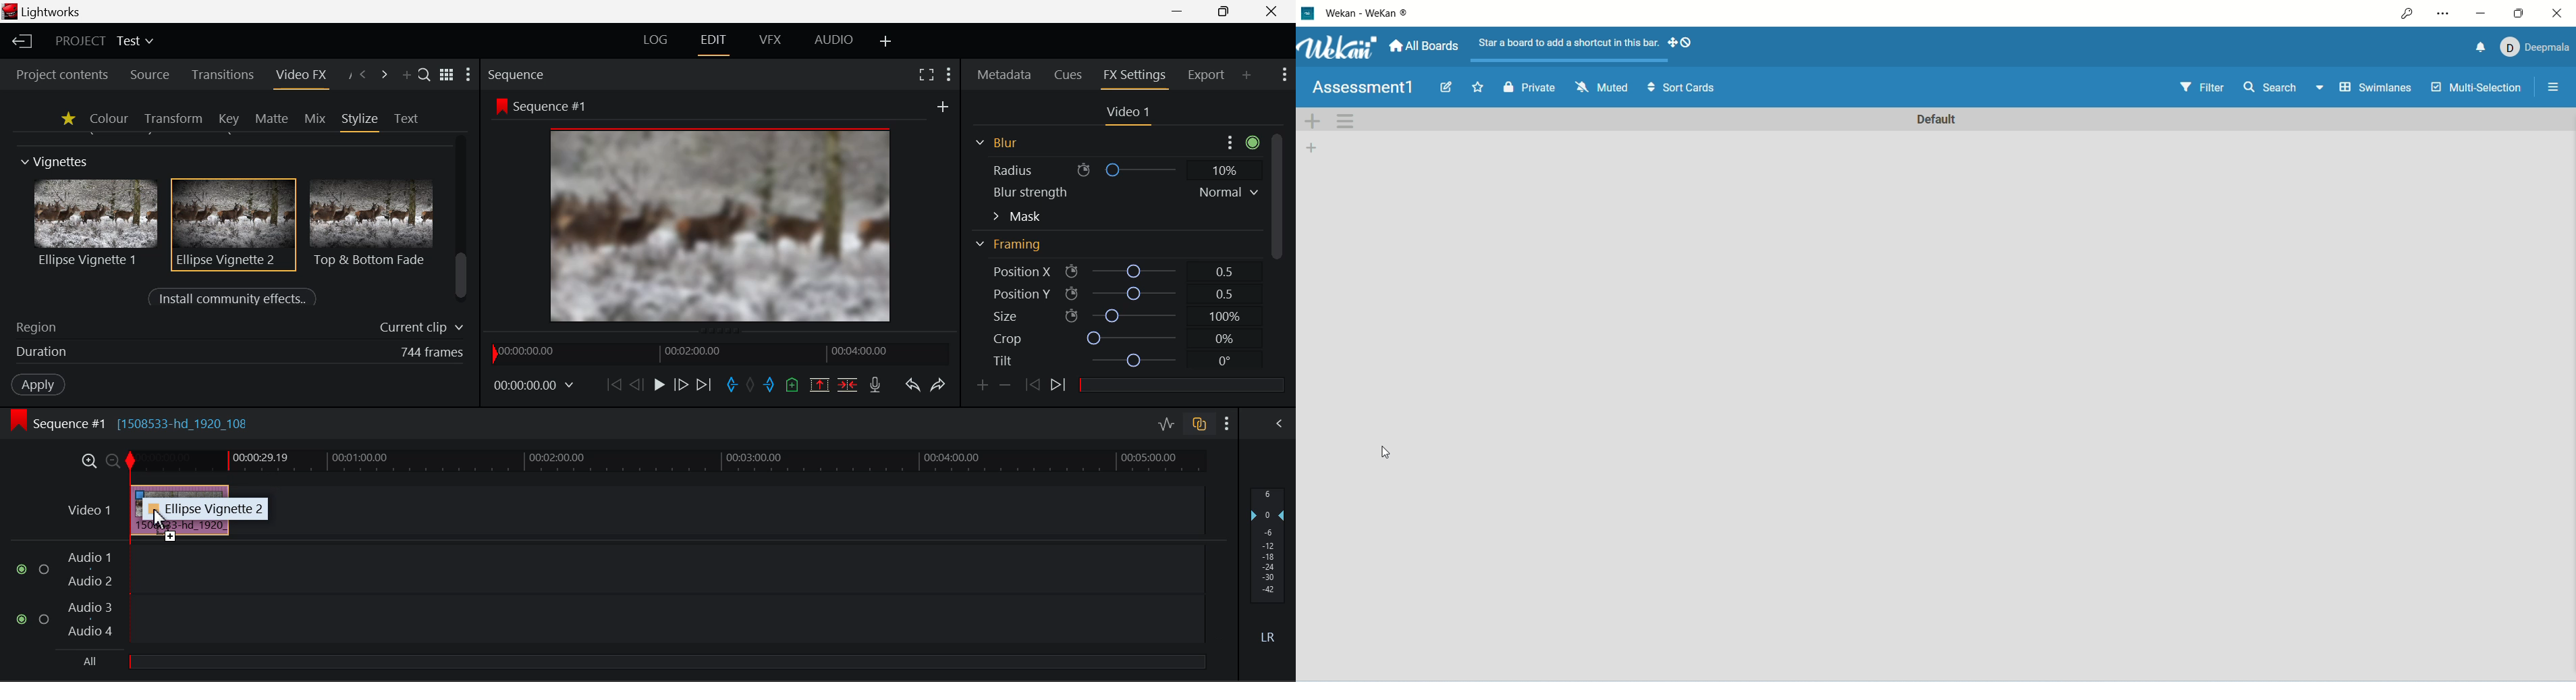 The height and width of the screenshot is (700, 2576). I want to click on muted, so click(1599, 87).